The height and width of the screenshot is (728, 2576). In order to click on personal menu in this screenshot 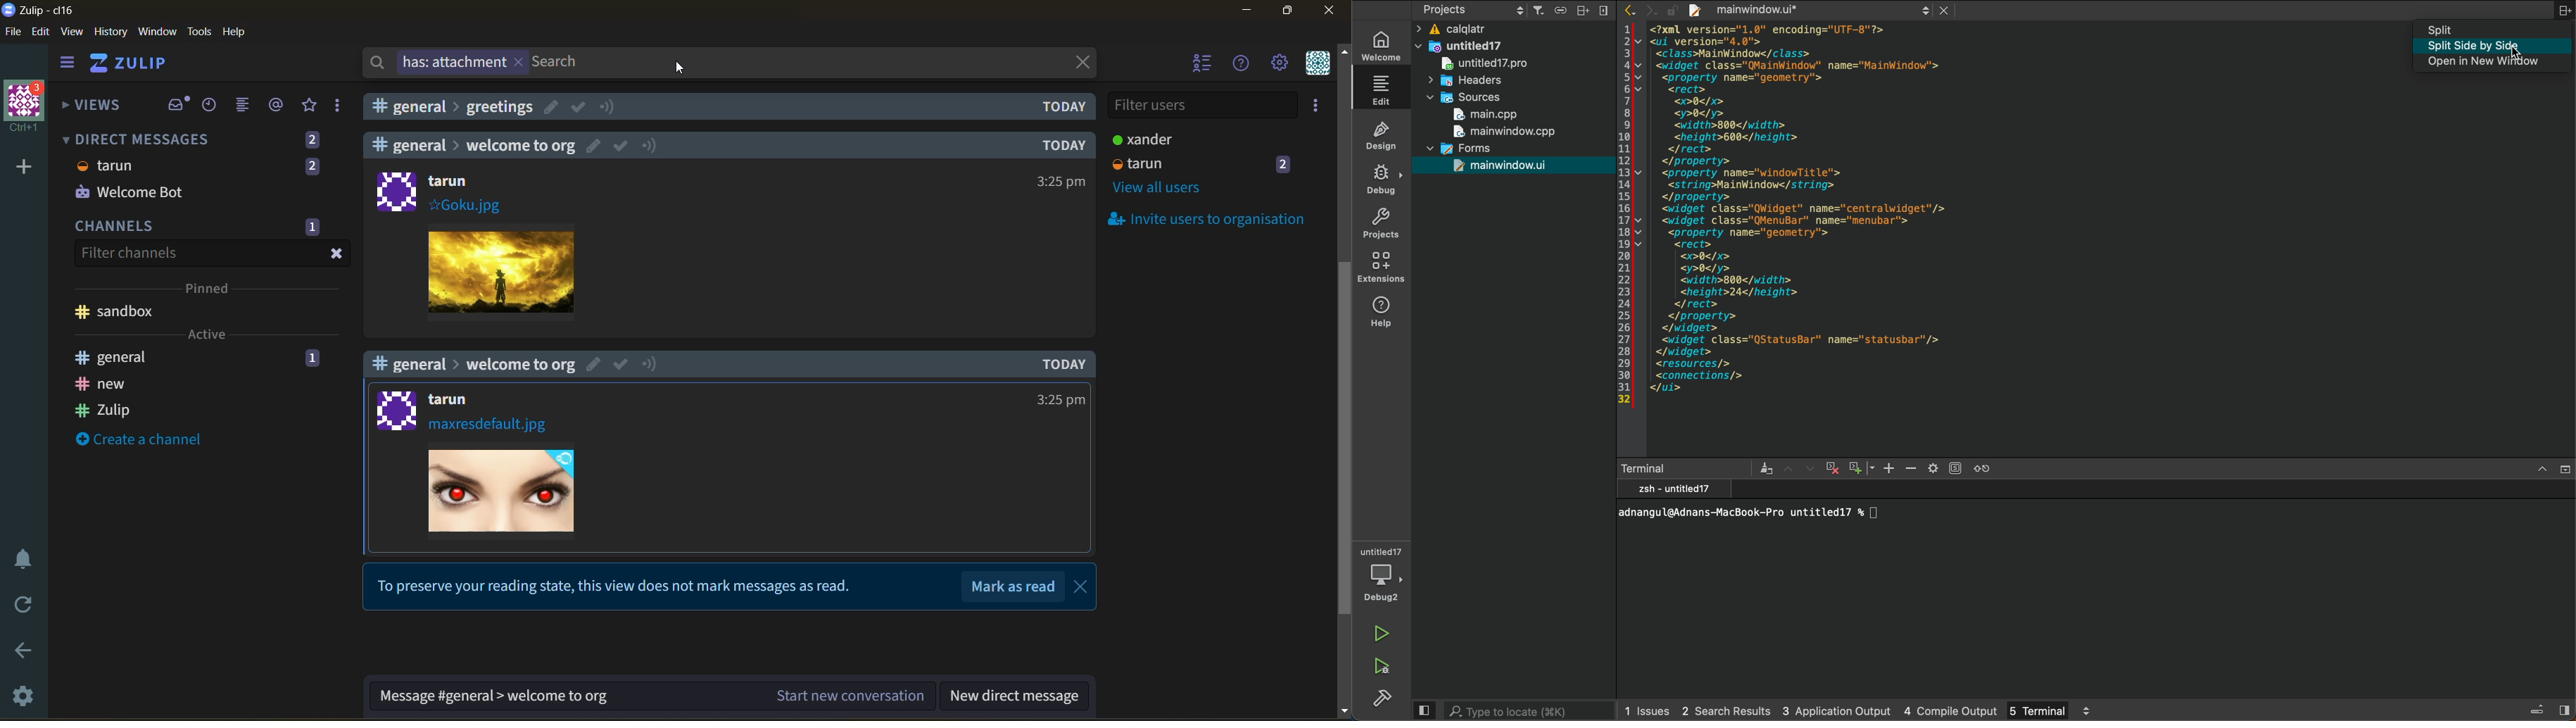, I will do `click(1318, 63)`.